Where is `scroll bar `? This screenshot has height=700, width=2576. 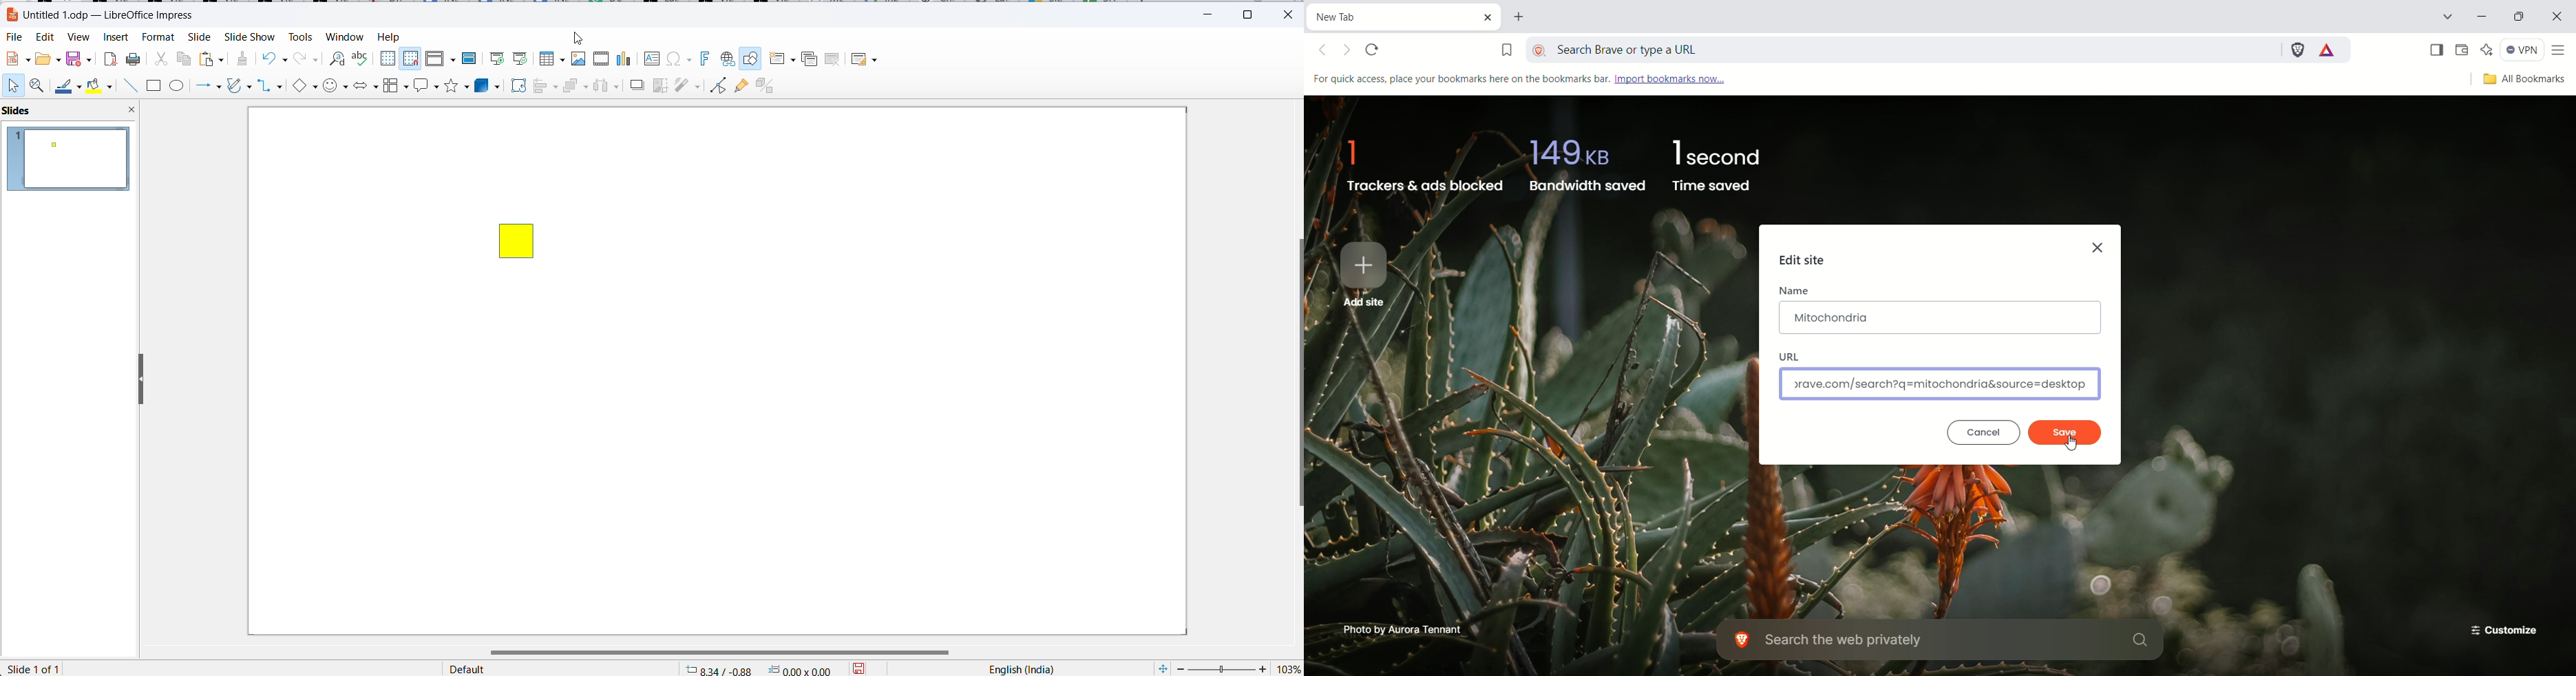 scroll bar  is located at coordinates (728, 652).